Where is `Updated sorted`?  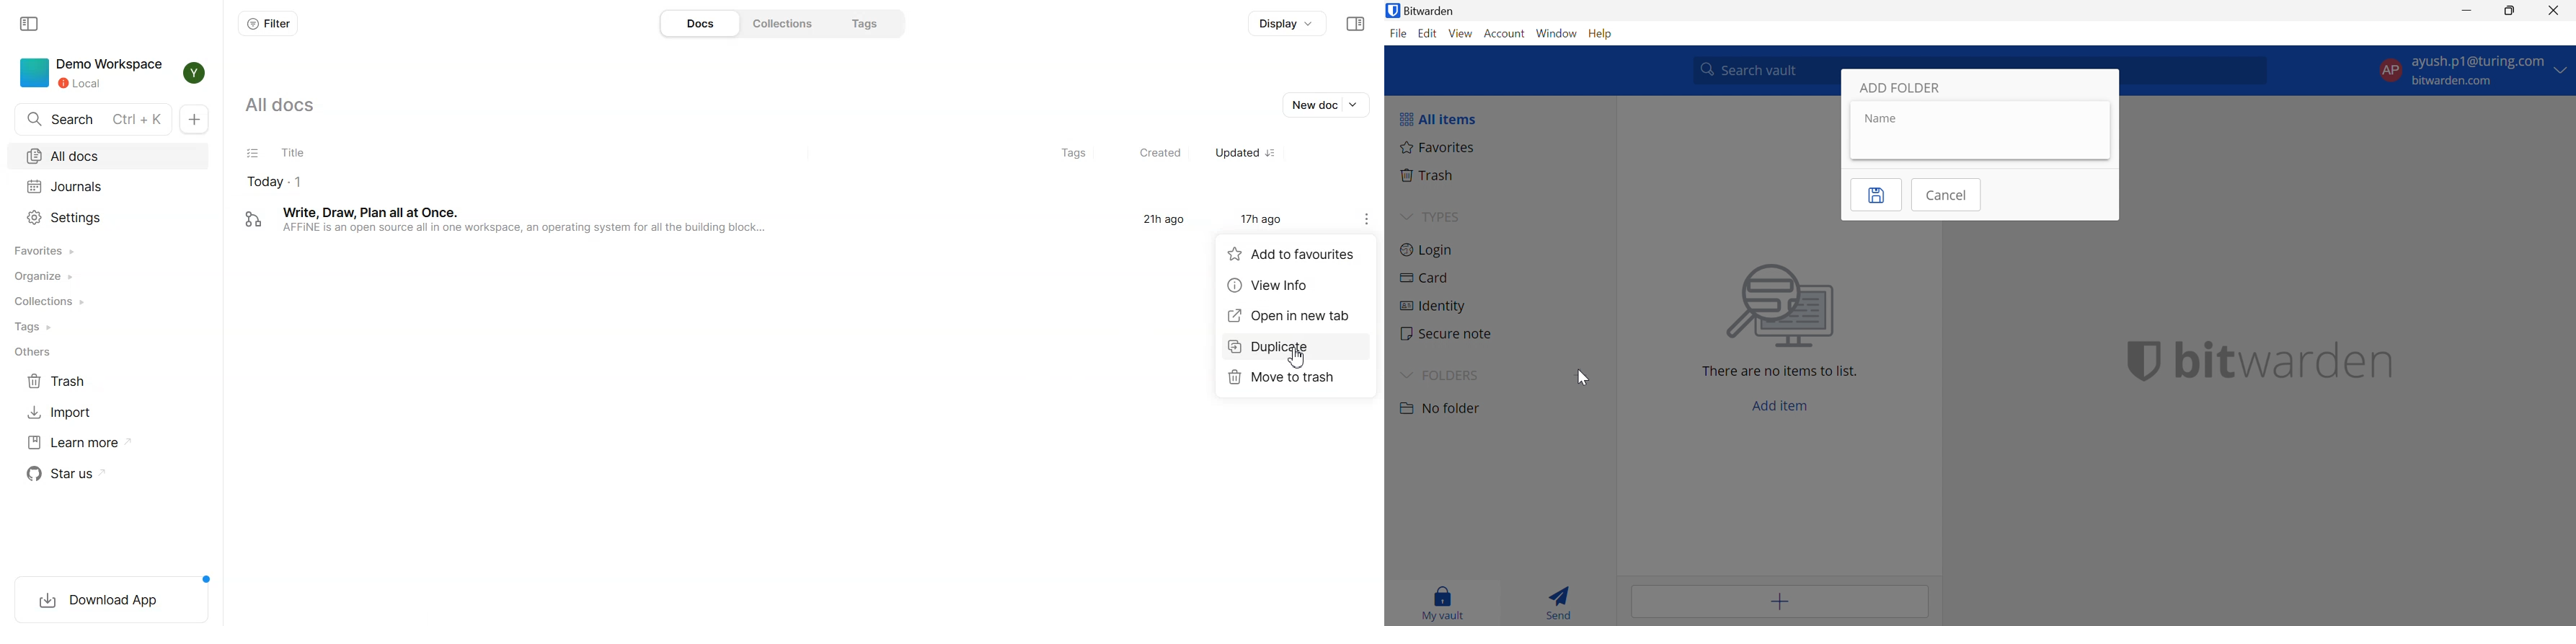
Updated sorted is located at coordinates (1248, 152).